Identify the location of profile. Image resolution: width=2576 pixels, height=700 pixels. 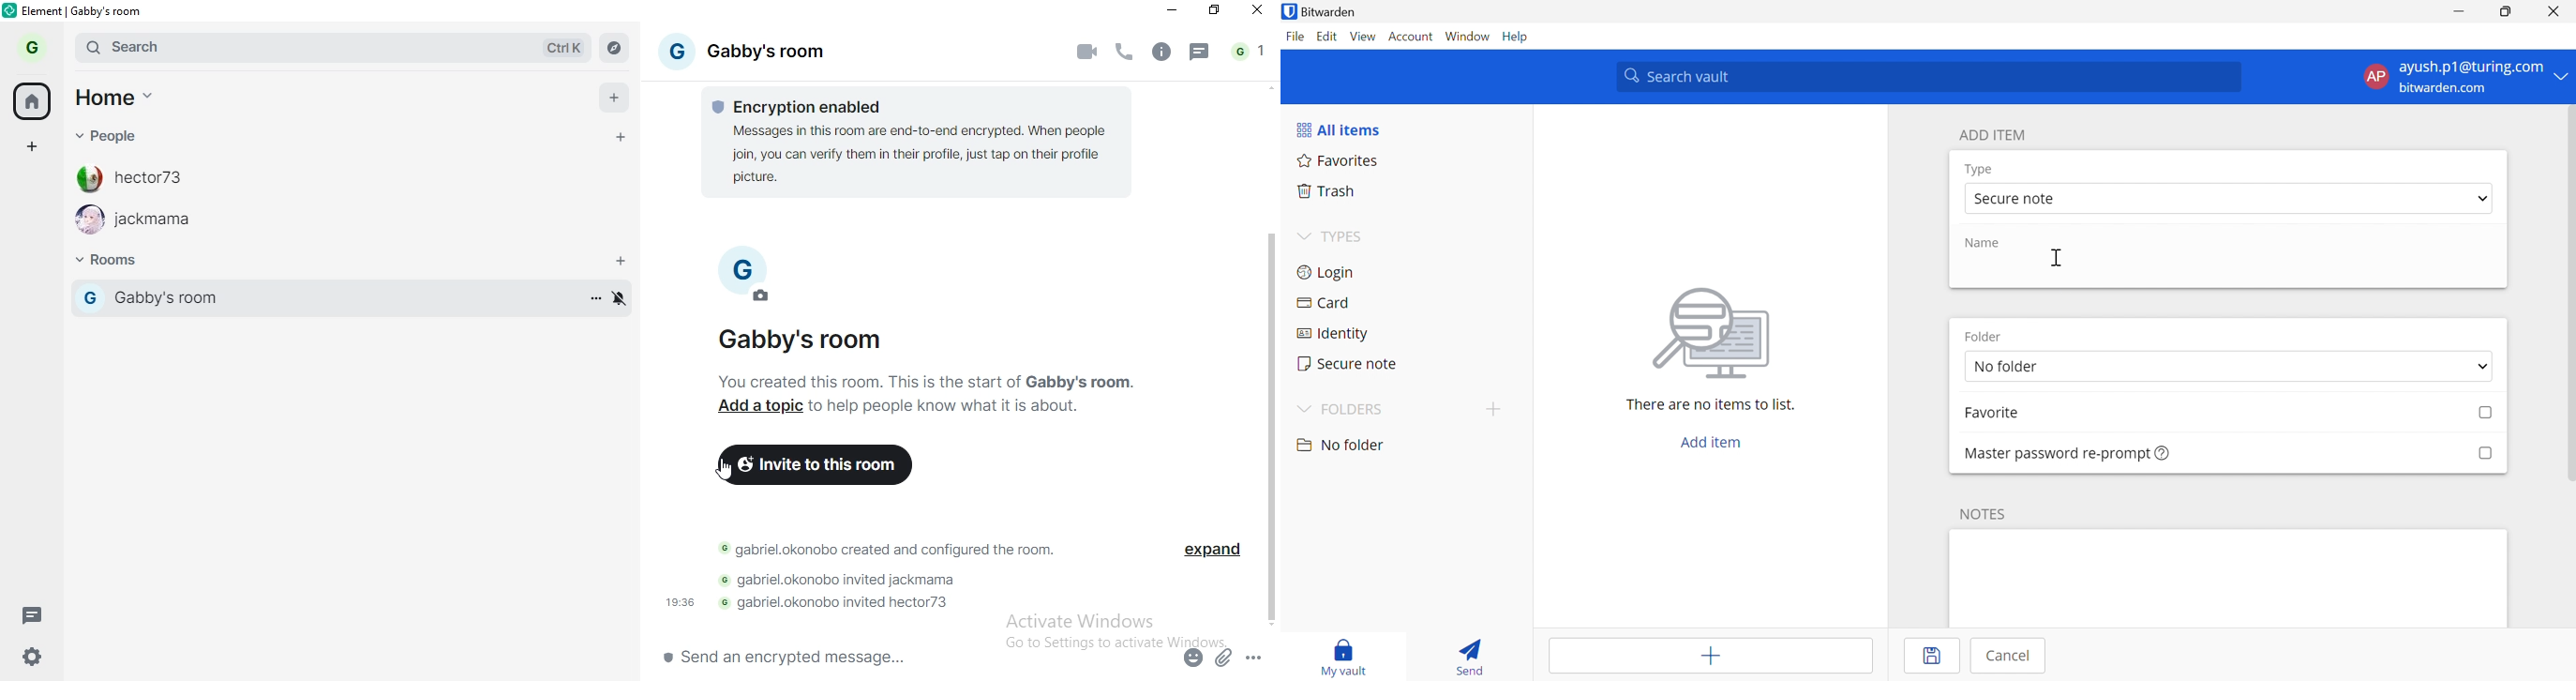
(88, 179).